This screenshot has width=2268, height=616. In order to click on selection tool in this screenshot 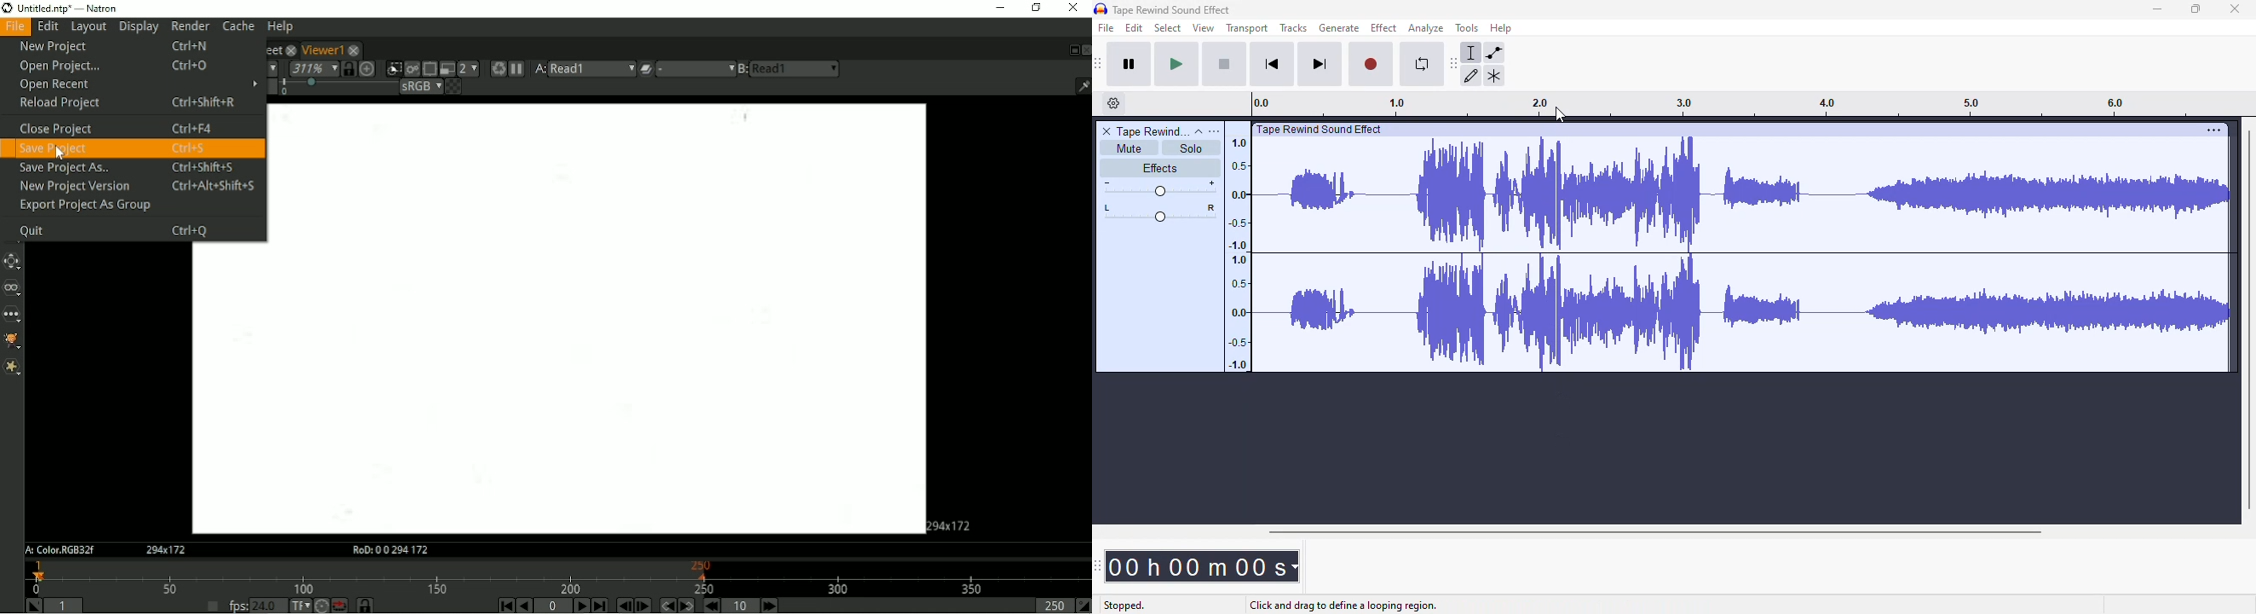, I will do `click(1474, 52)`.